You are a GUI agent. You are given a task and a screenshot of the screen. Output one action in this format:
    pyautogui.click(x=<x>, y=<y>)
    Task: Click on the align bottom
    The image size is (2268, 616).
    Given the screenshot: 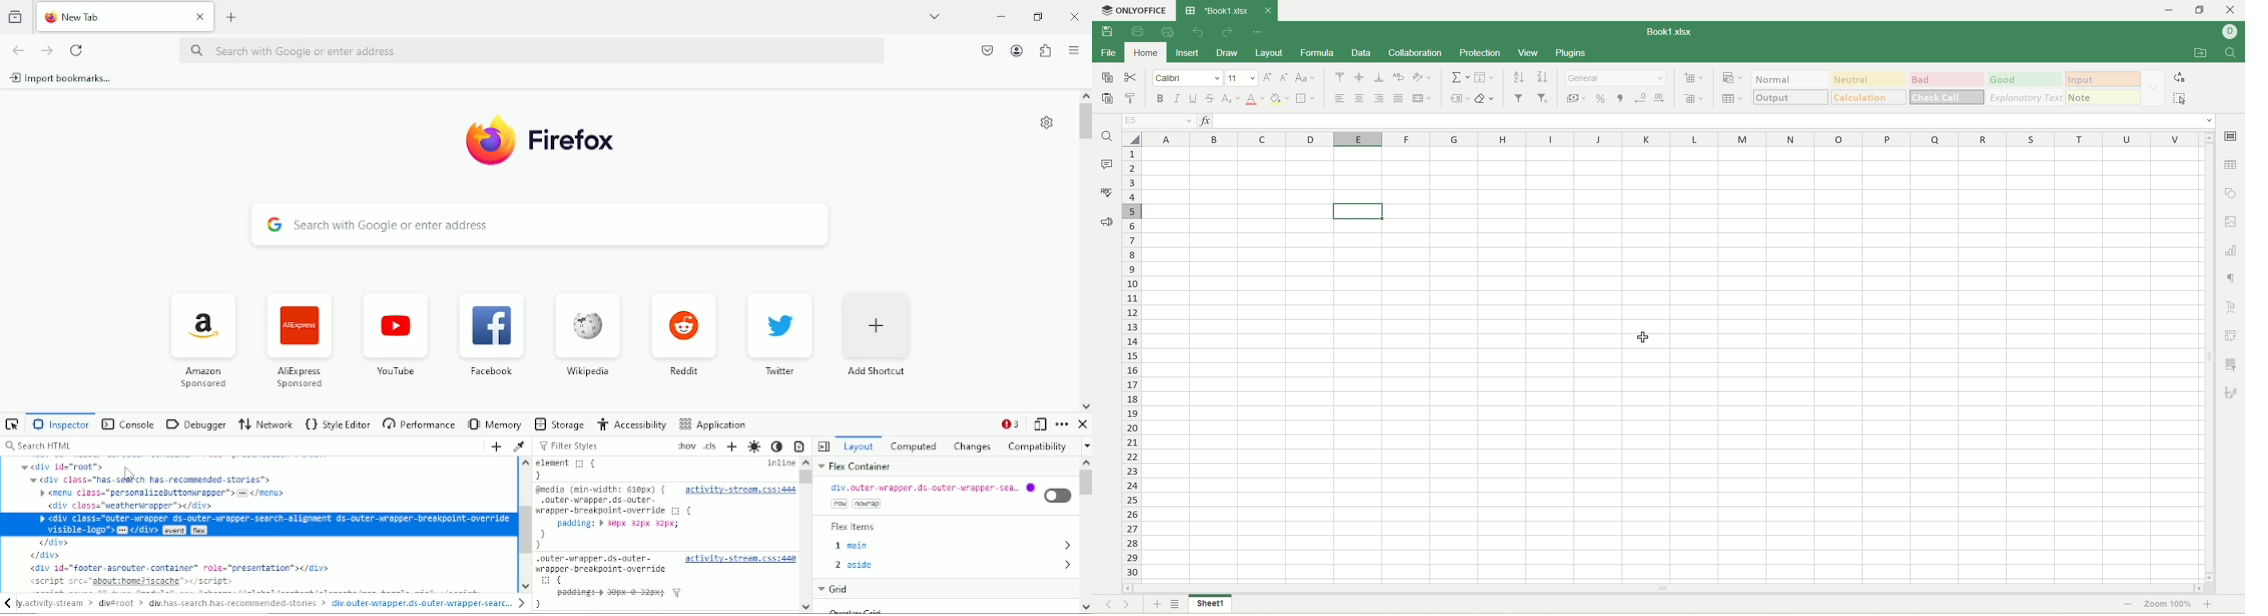 What is the action you would take?
    pyautogui.click(x=1379, y=78)
    